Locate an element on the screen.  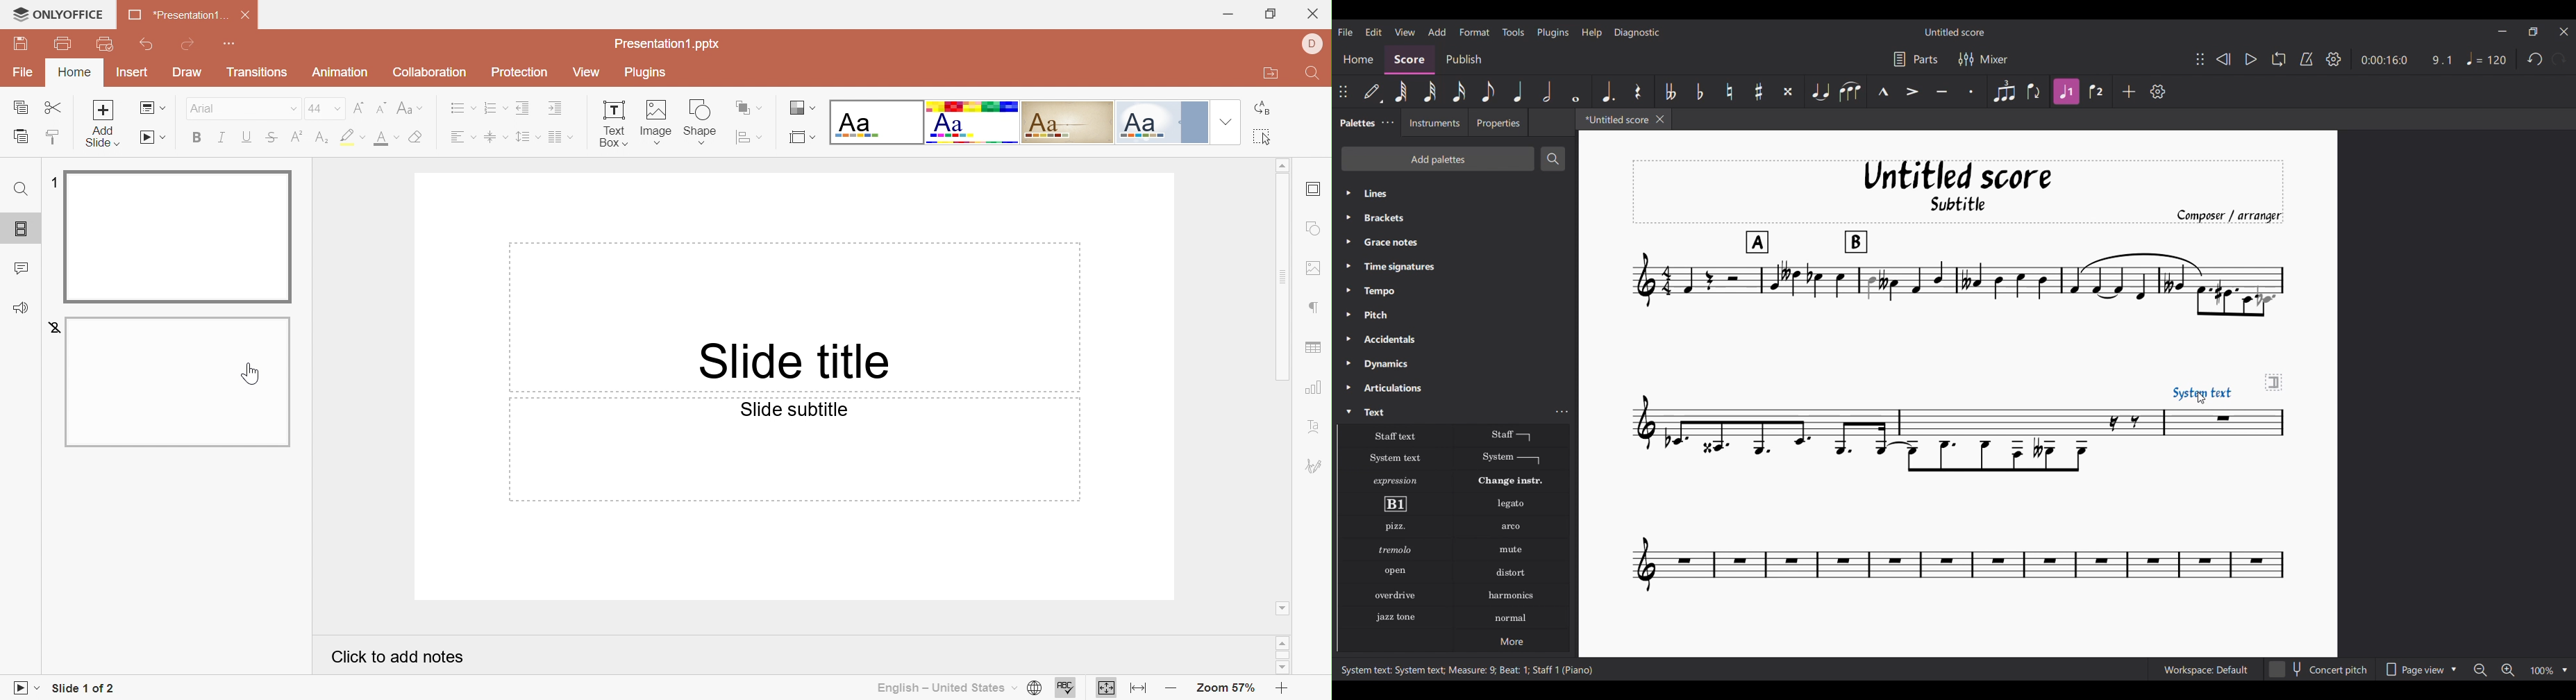
Comments is located at coordinates (24, 267).